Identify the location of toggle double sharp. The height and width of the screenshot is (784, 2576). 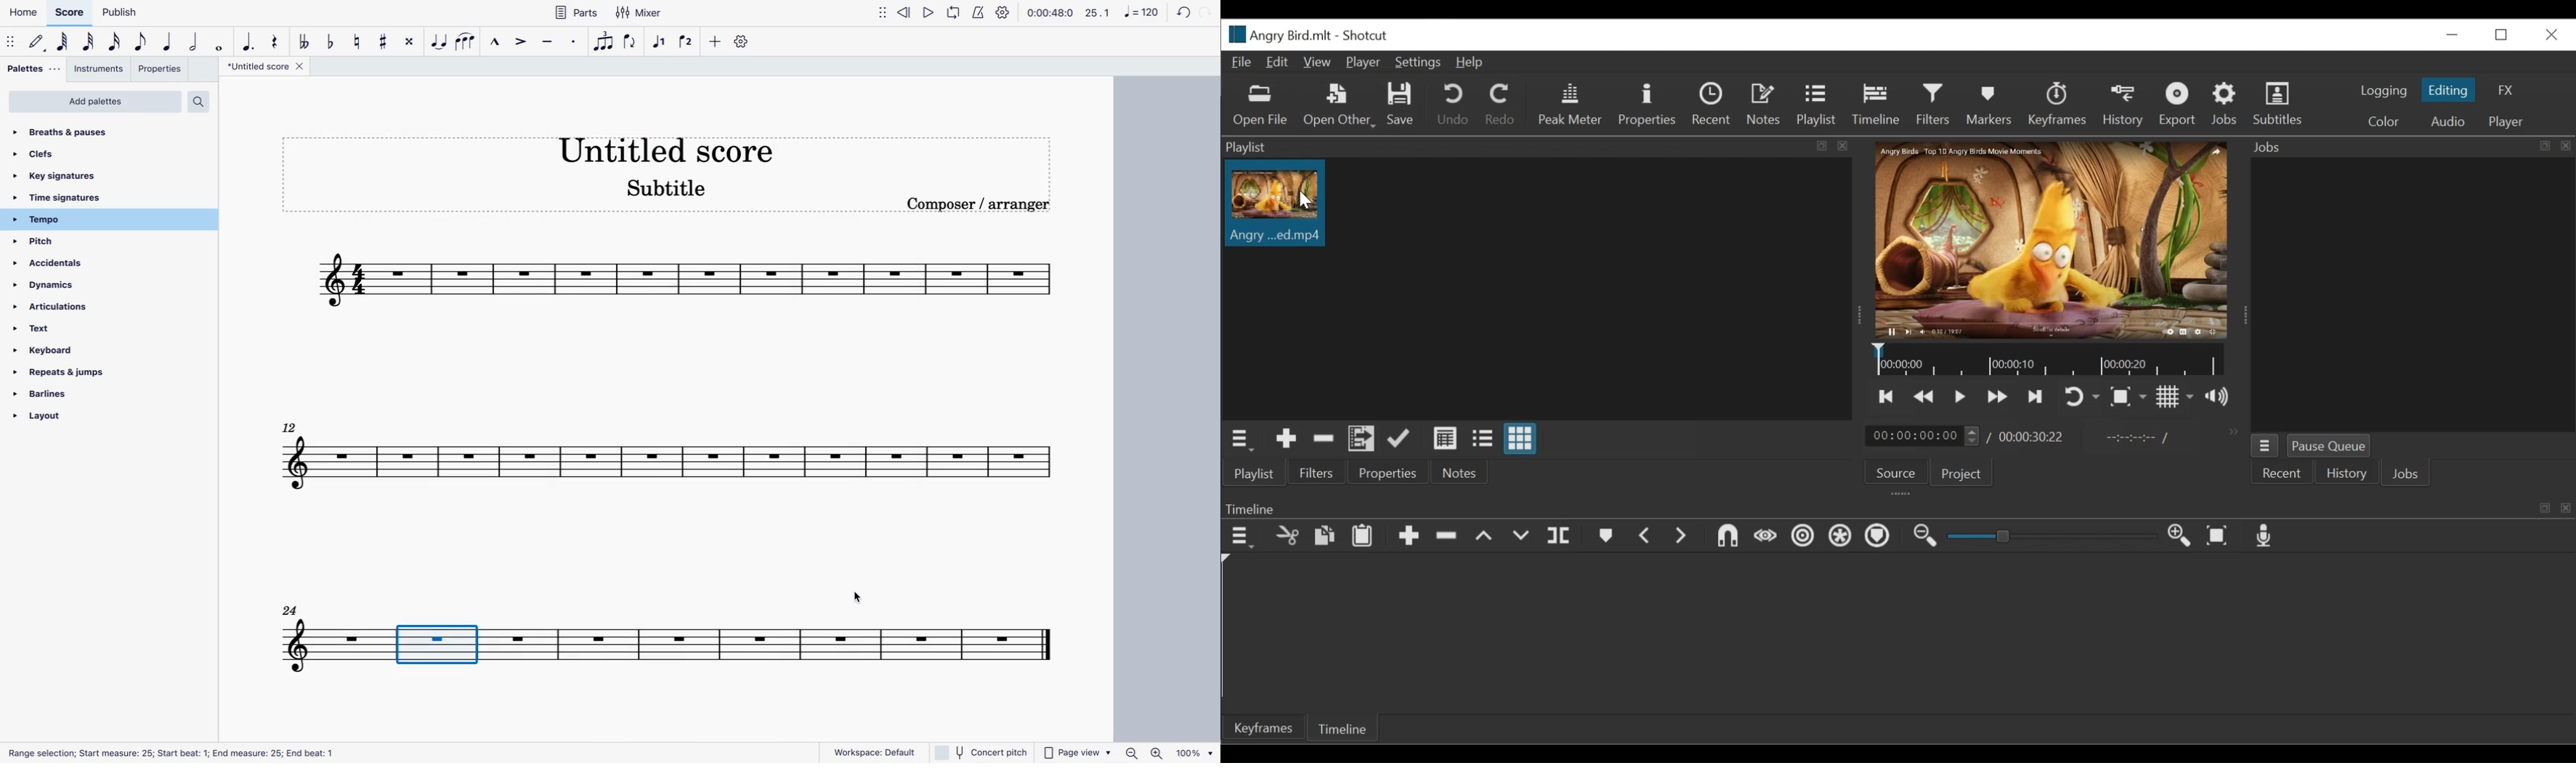
(408, 41).